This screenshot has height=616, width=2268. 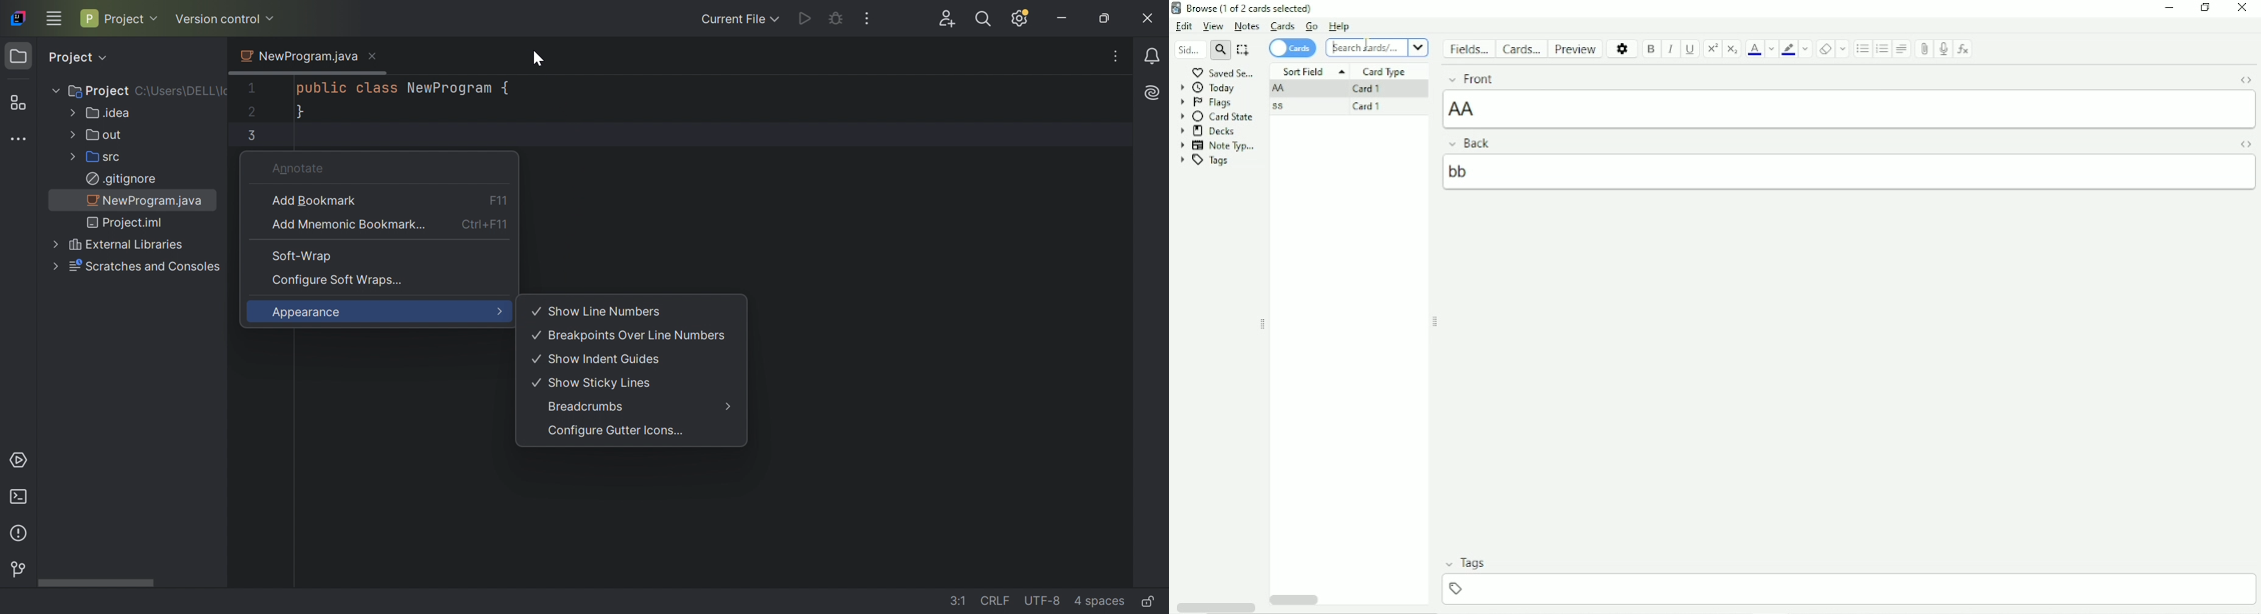 What do you see at coordinates (1365, 107) in the screenshot?
I see `Card 1` at bounding box center [1365, 107].